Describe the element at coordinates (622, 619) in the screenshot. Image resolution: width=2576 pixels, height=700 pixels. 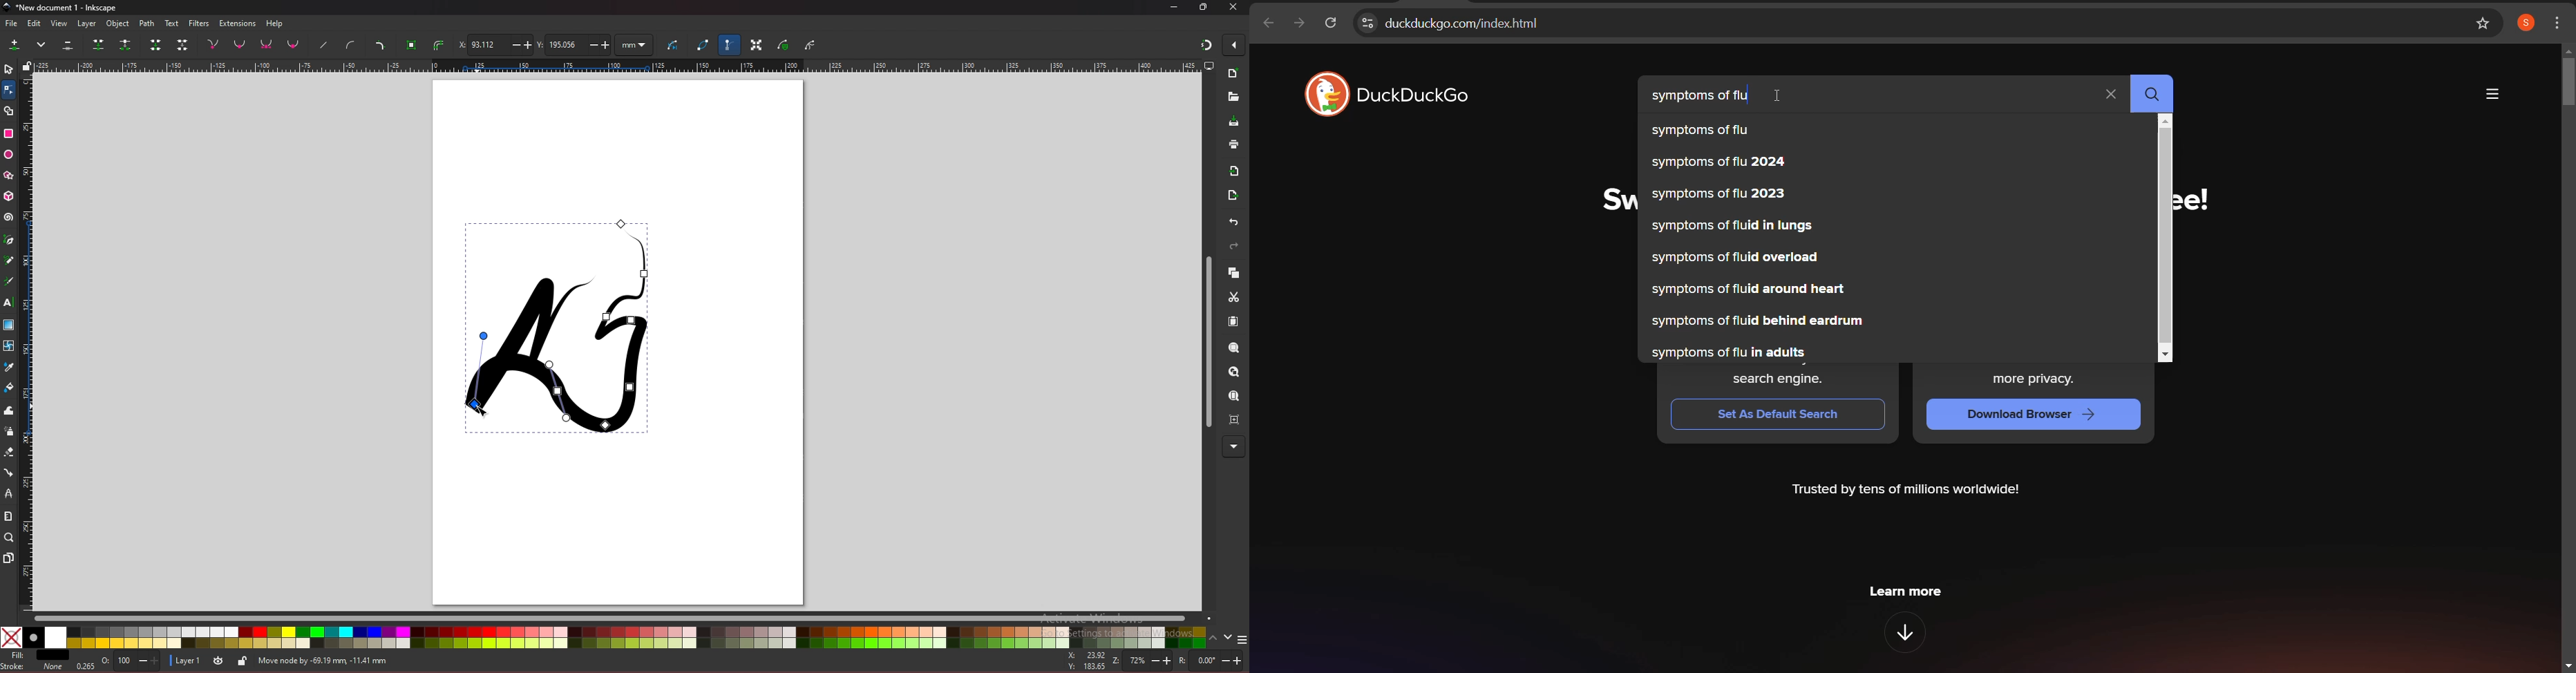
I see `scroll bar` at that location.